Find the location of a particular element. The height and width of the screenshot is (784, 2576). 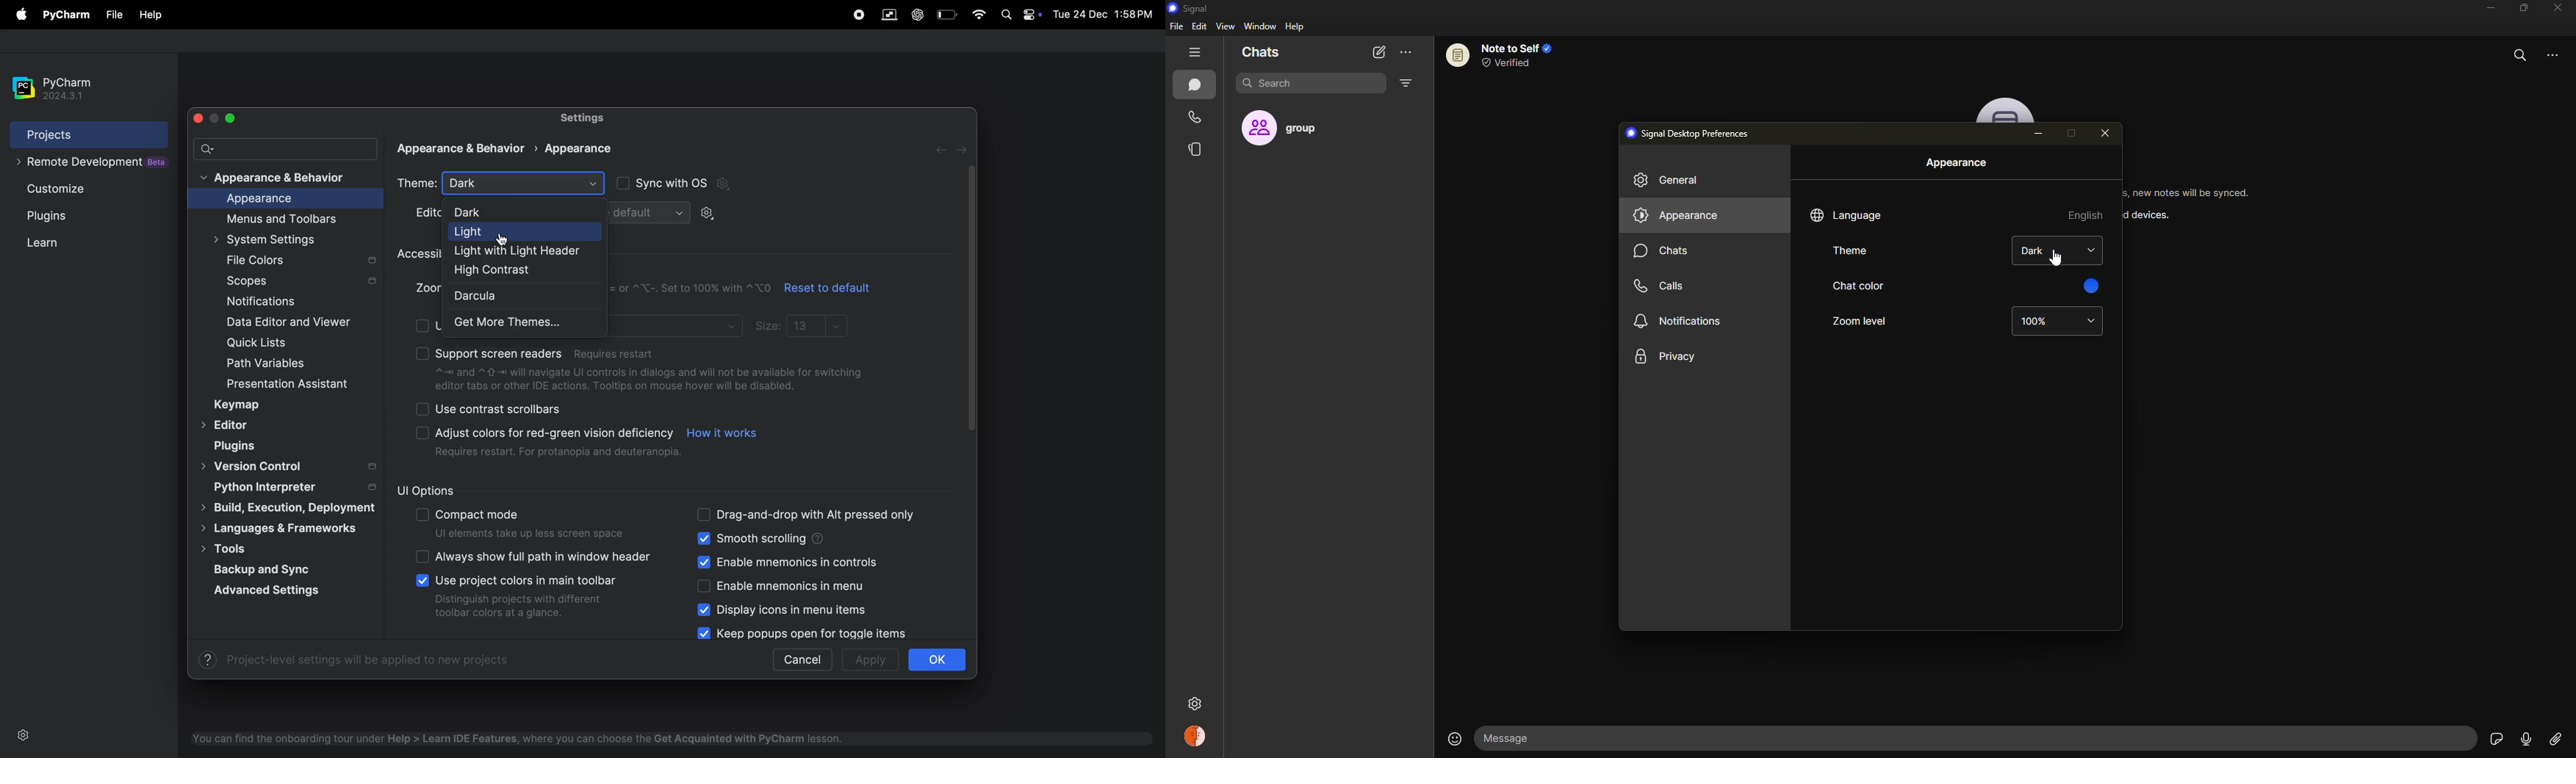

Editor is located at coordinates (229, 425).